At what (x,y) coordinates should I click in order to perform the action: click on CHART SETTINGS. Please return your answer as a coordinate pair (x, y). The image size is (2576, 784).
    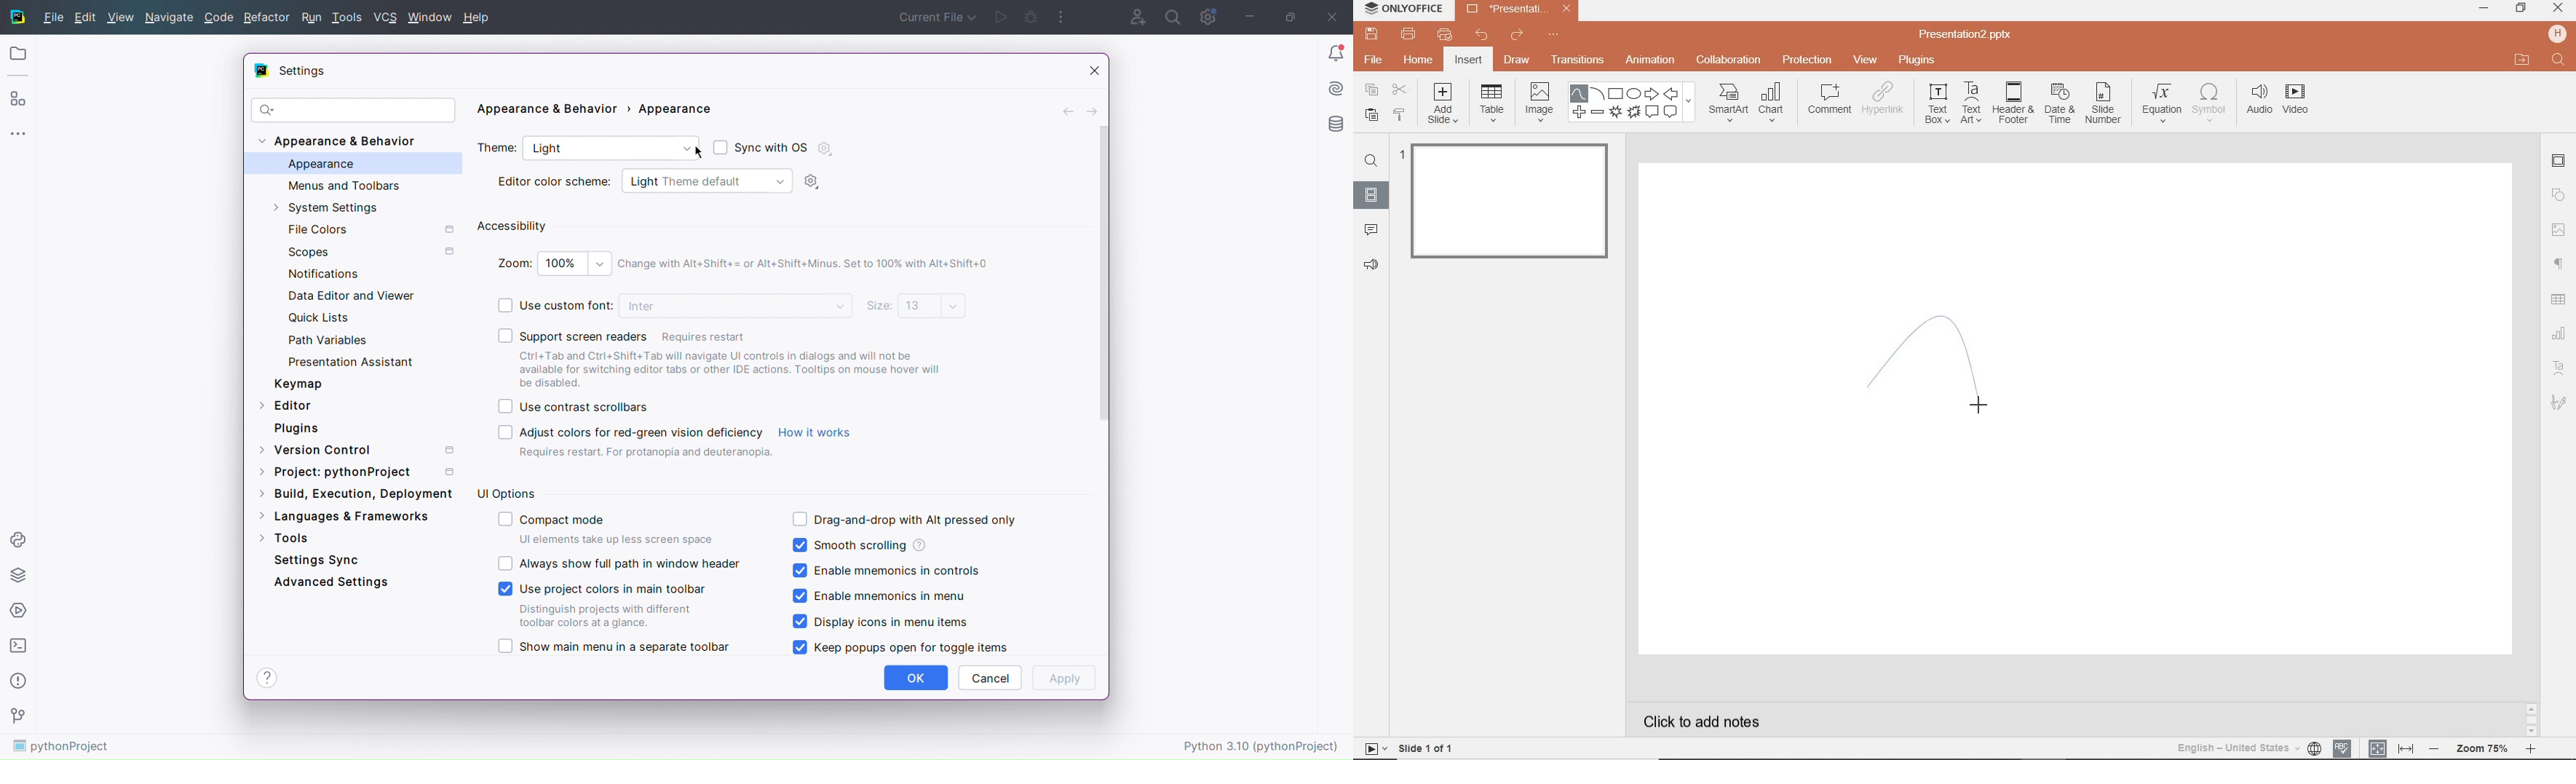
    Looking at the image, I should click on (2561, 332).